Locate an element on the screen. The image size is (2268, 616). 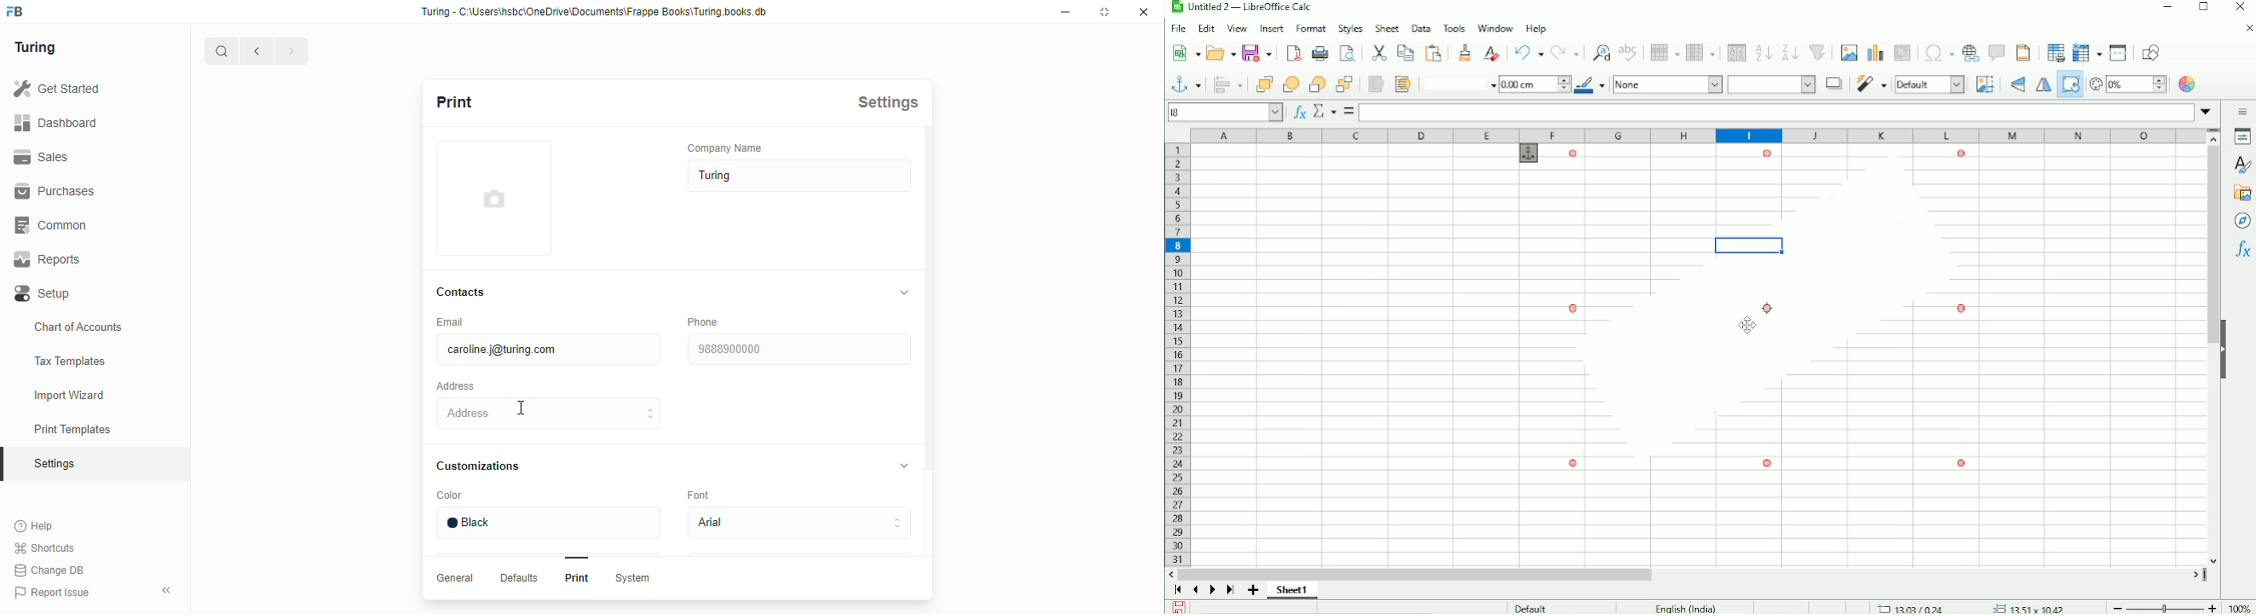
report issue is located at coordinates (52, 593).